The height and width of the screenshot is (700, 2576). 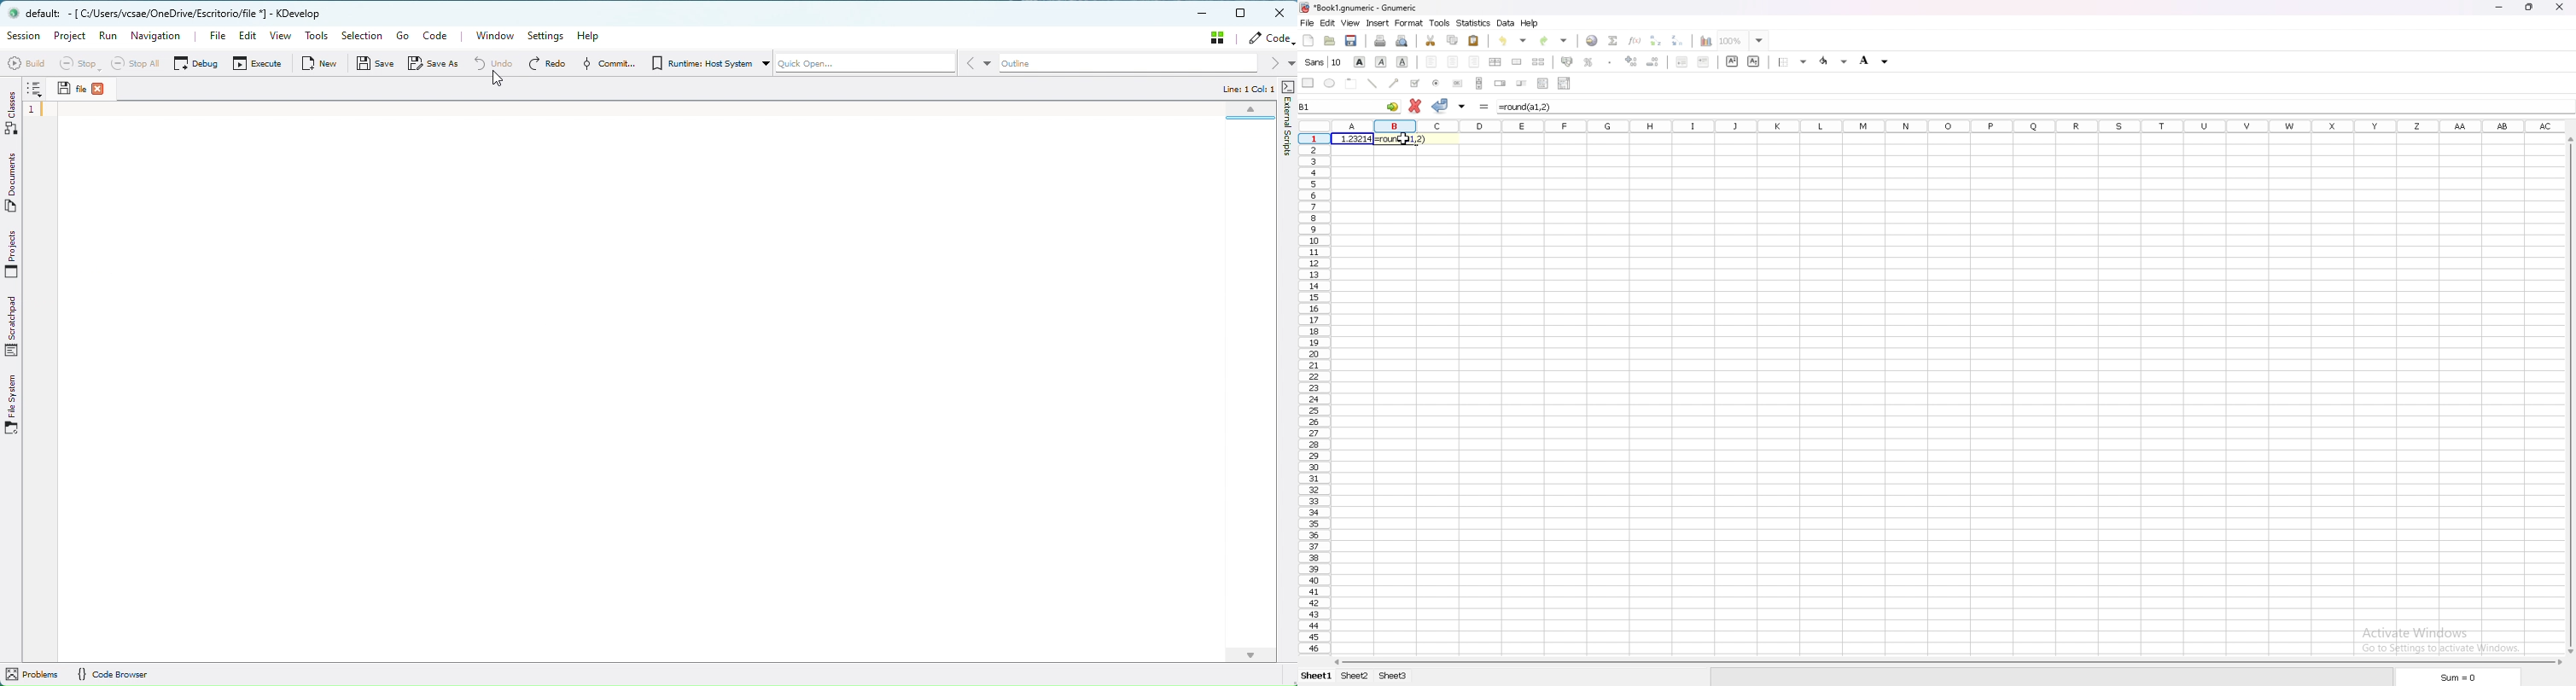 What do you see at coordinates (109, 37) in the screenshot?
I see `Run` at bounding box center [109, 37].